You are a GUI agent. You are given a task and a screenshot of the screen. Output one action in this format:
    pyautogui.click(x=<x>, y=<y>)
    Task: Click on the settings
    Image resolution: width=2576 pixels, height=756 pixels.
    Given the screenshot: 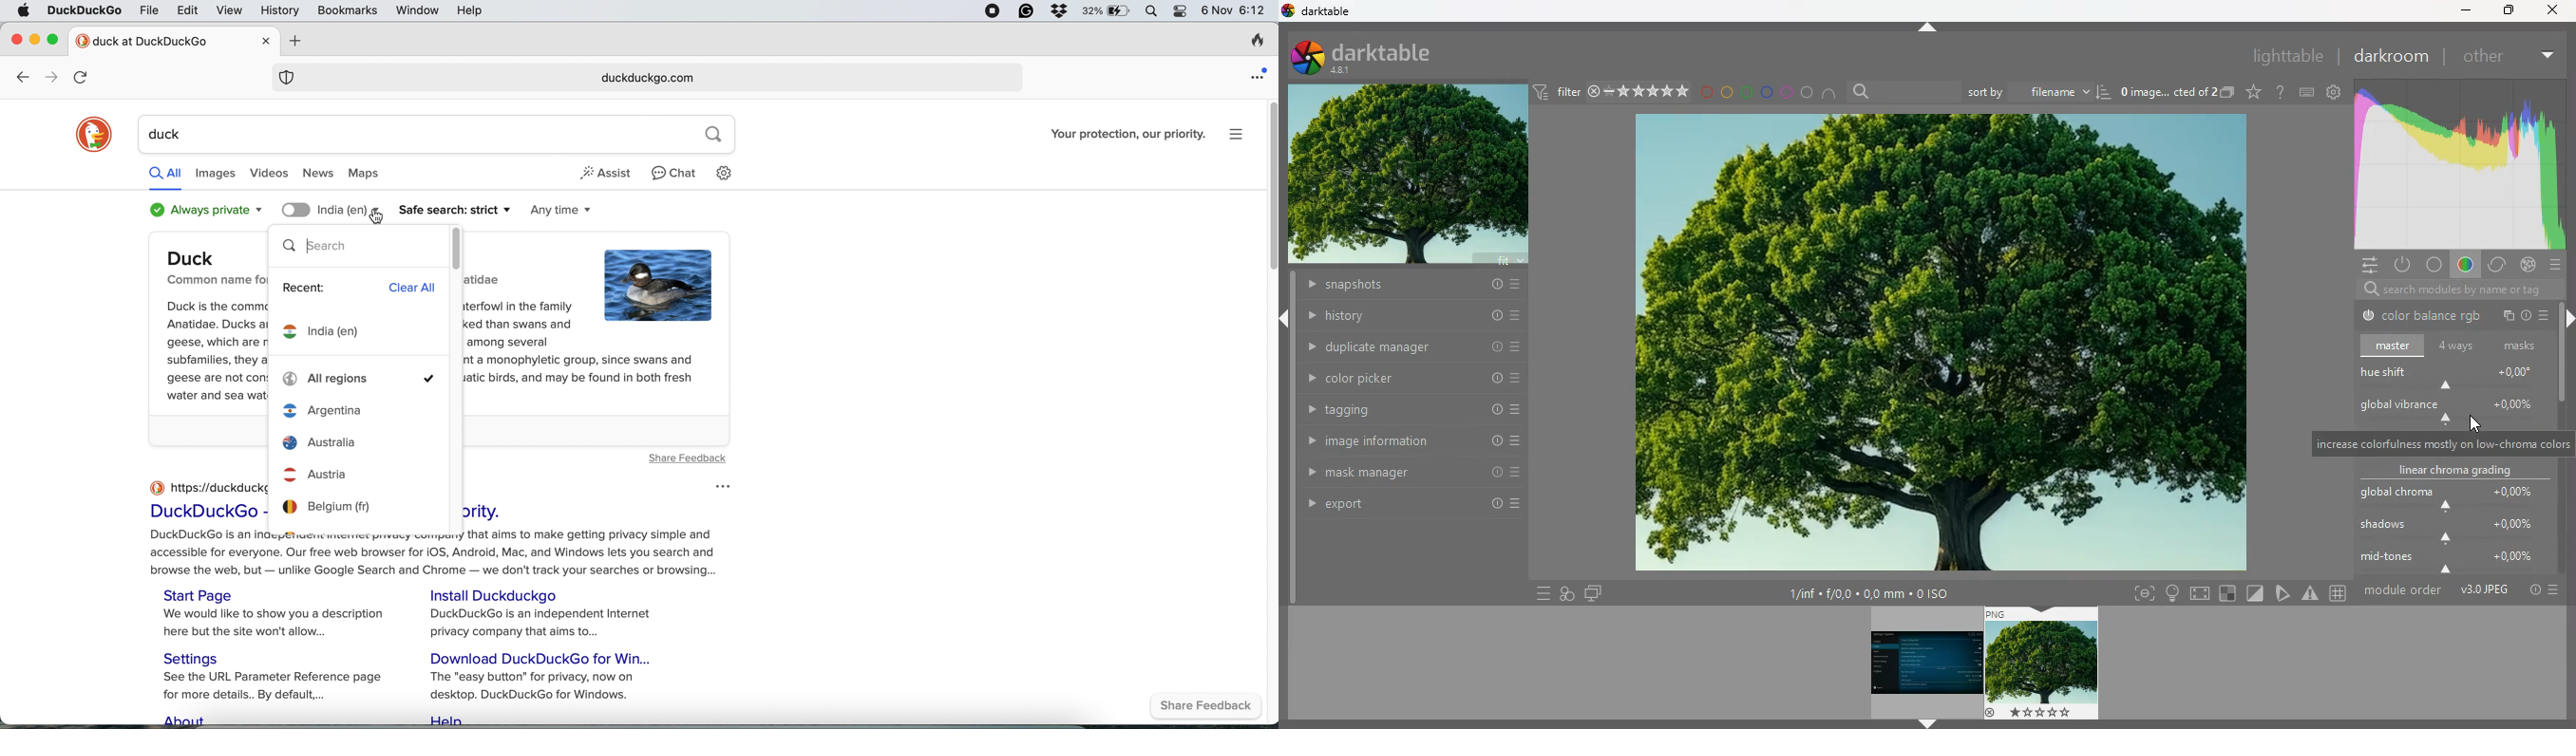 What is the action you would take?
    pyautogui.click(x=729, y=173)
    